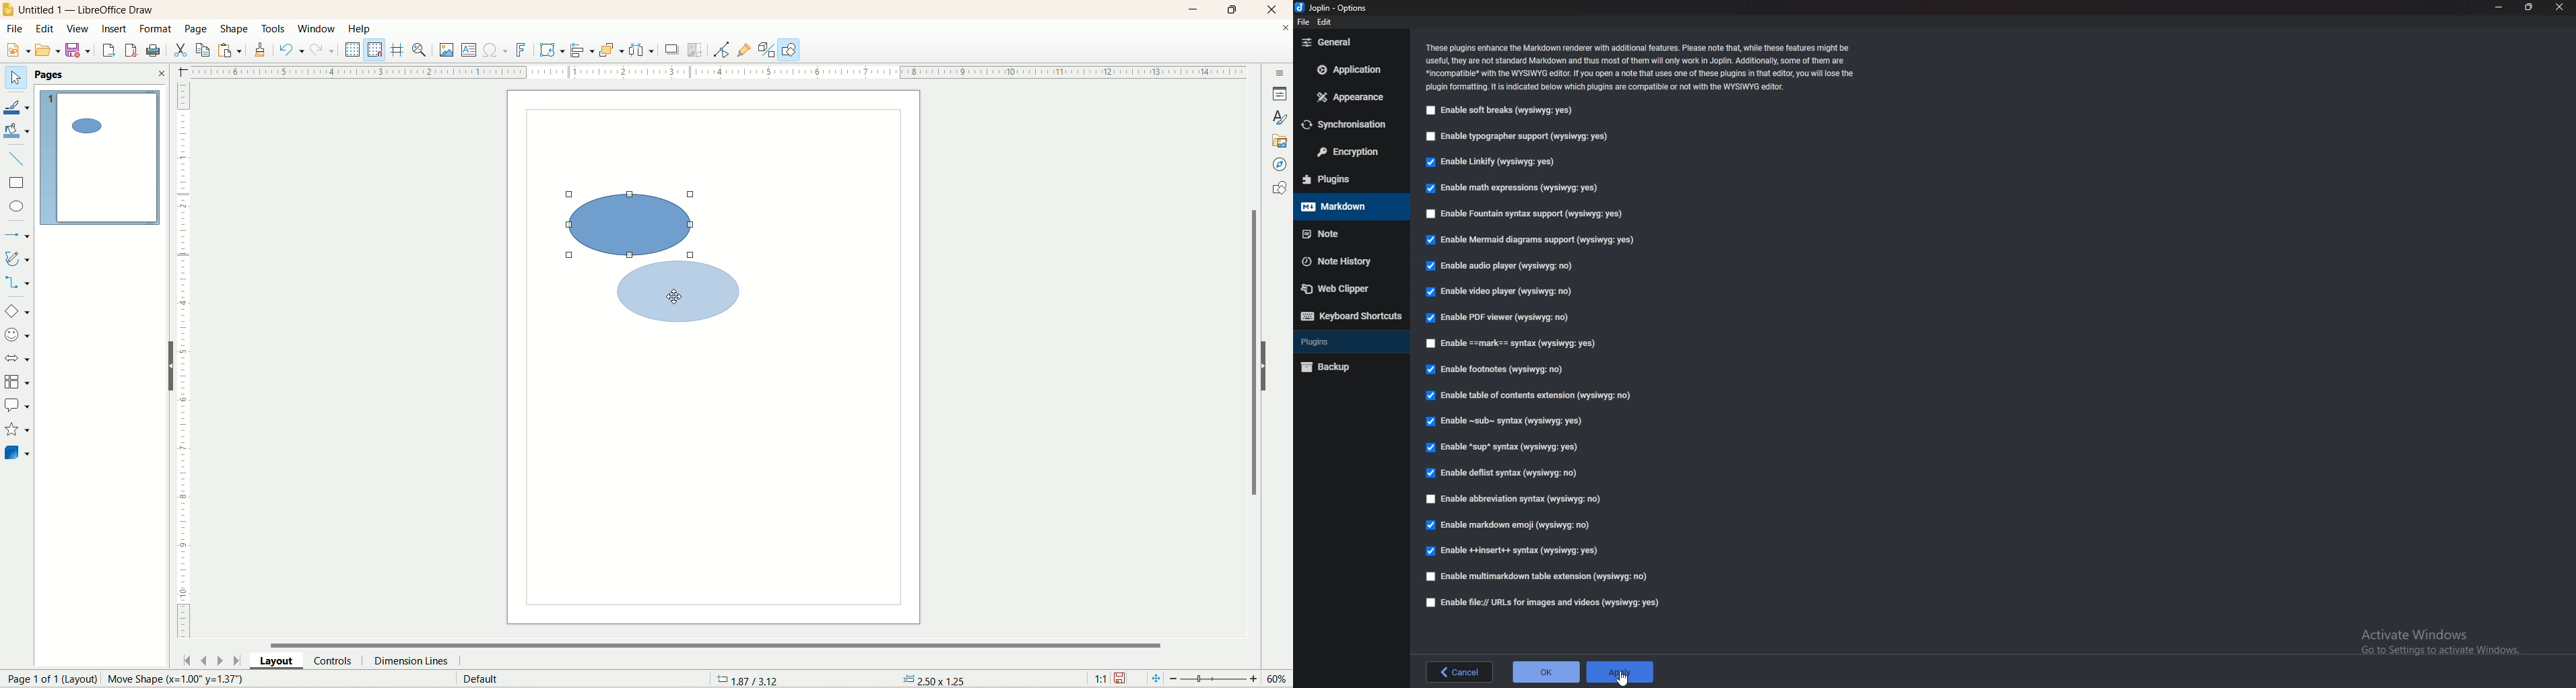  I want to click on fill color, so click(18, 131).